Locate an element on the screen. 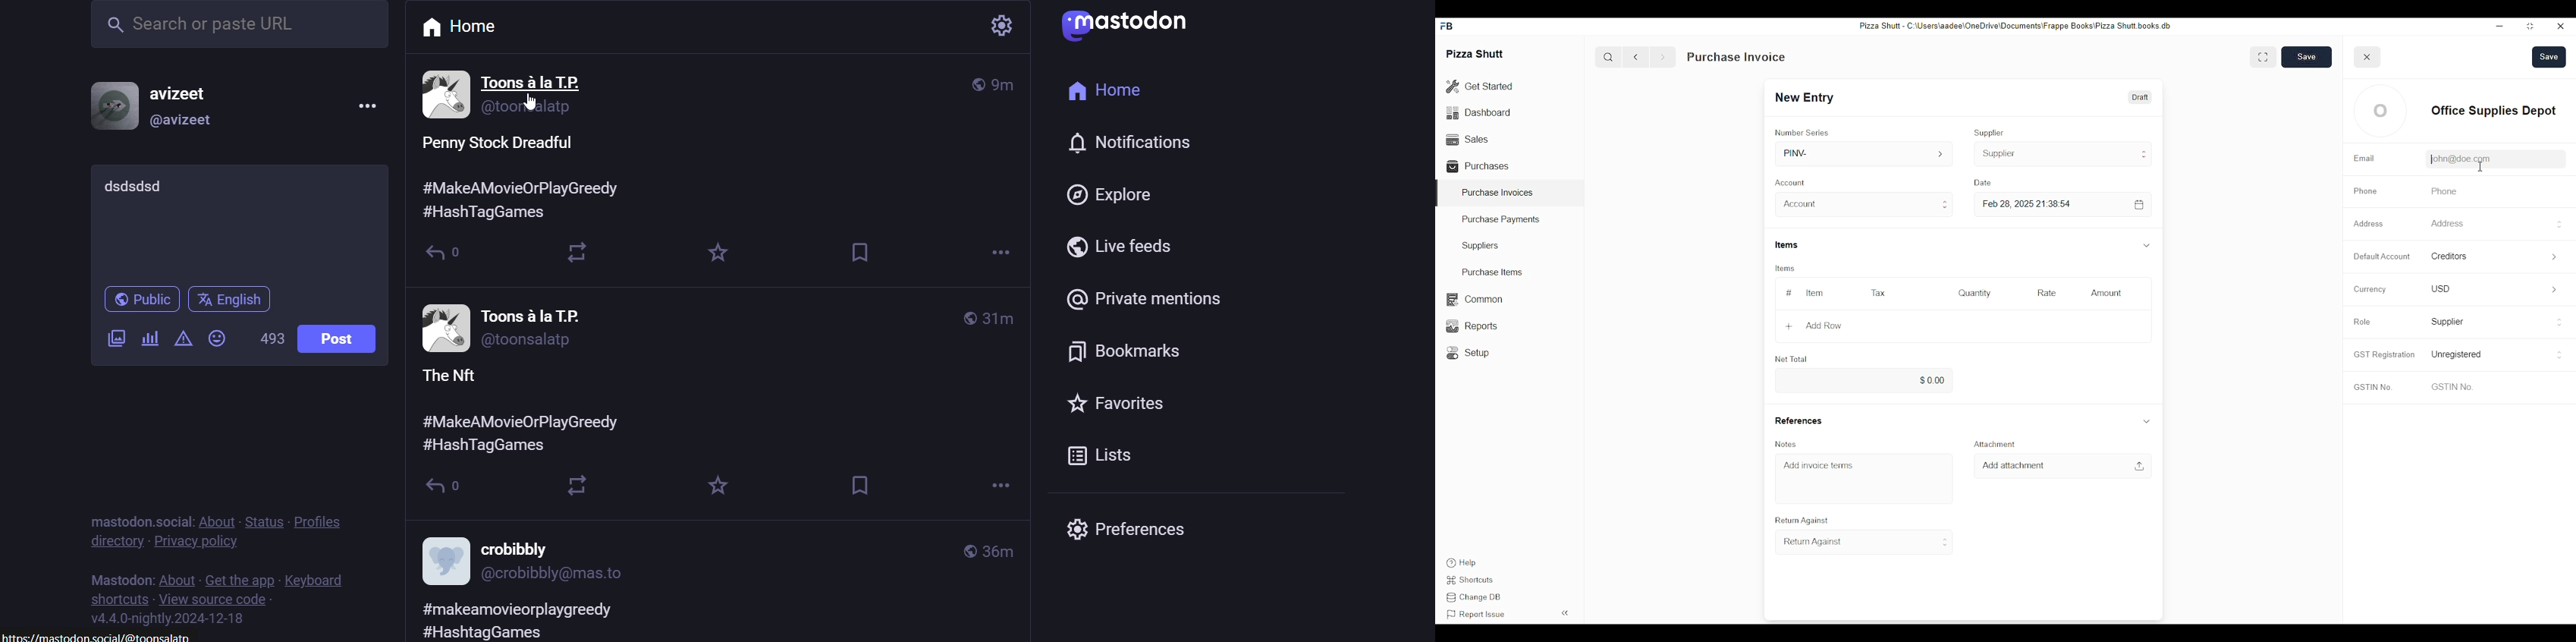  FB is located at coordinates (1448, 26).